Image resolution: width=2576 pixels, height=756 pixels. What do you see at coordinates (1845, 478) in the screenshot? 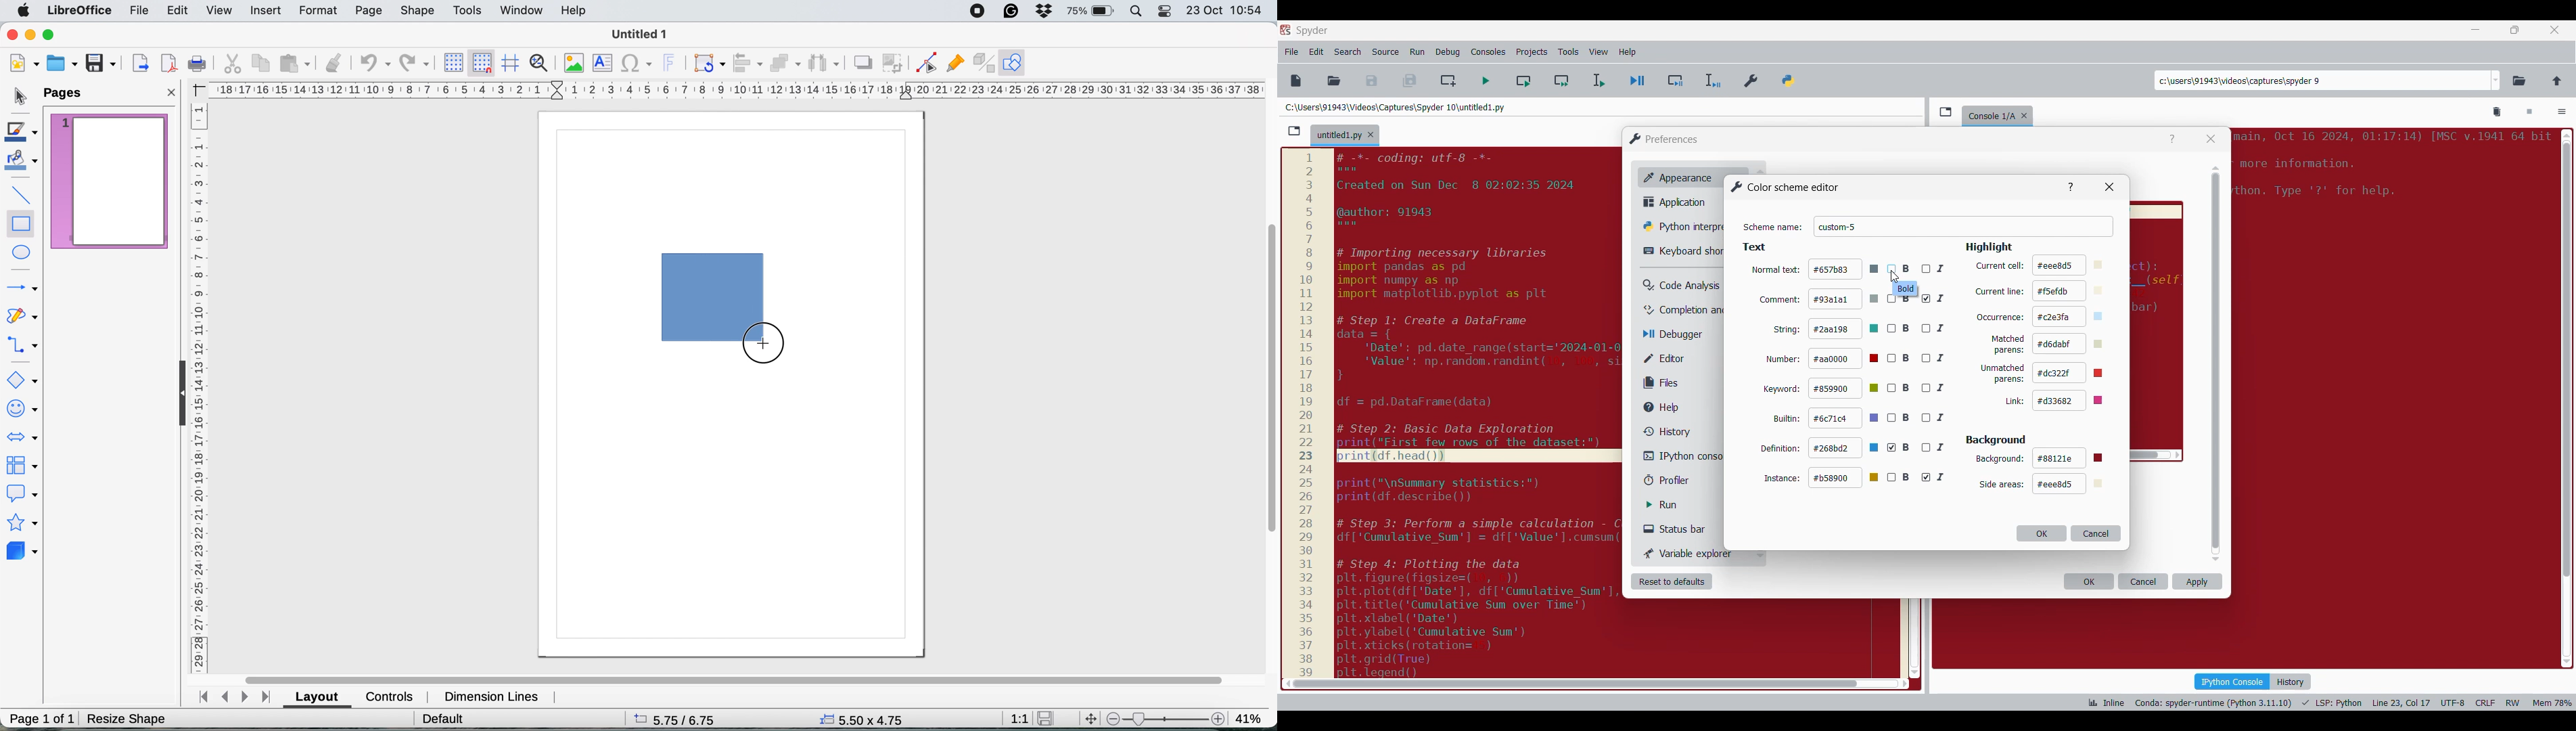
I see `#b58900` at bounding box center [1845, 478].